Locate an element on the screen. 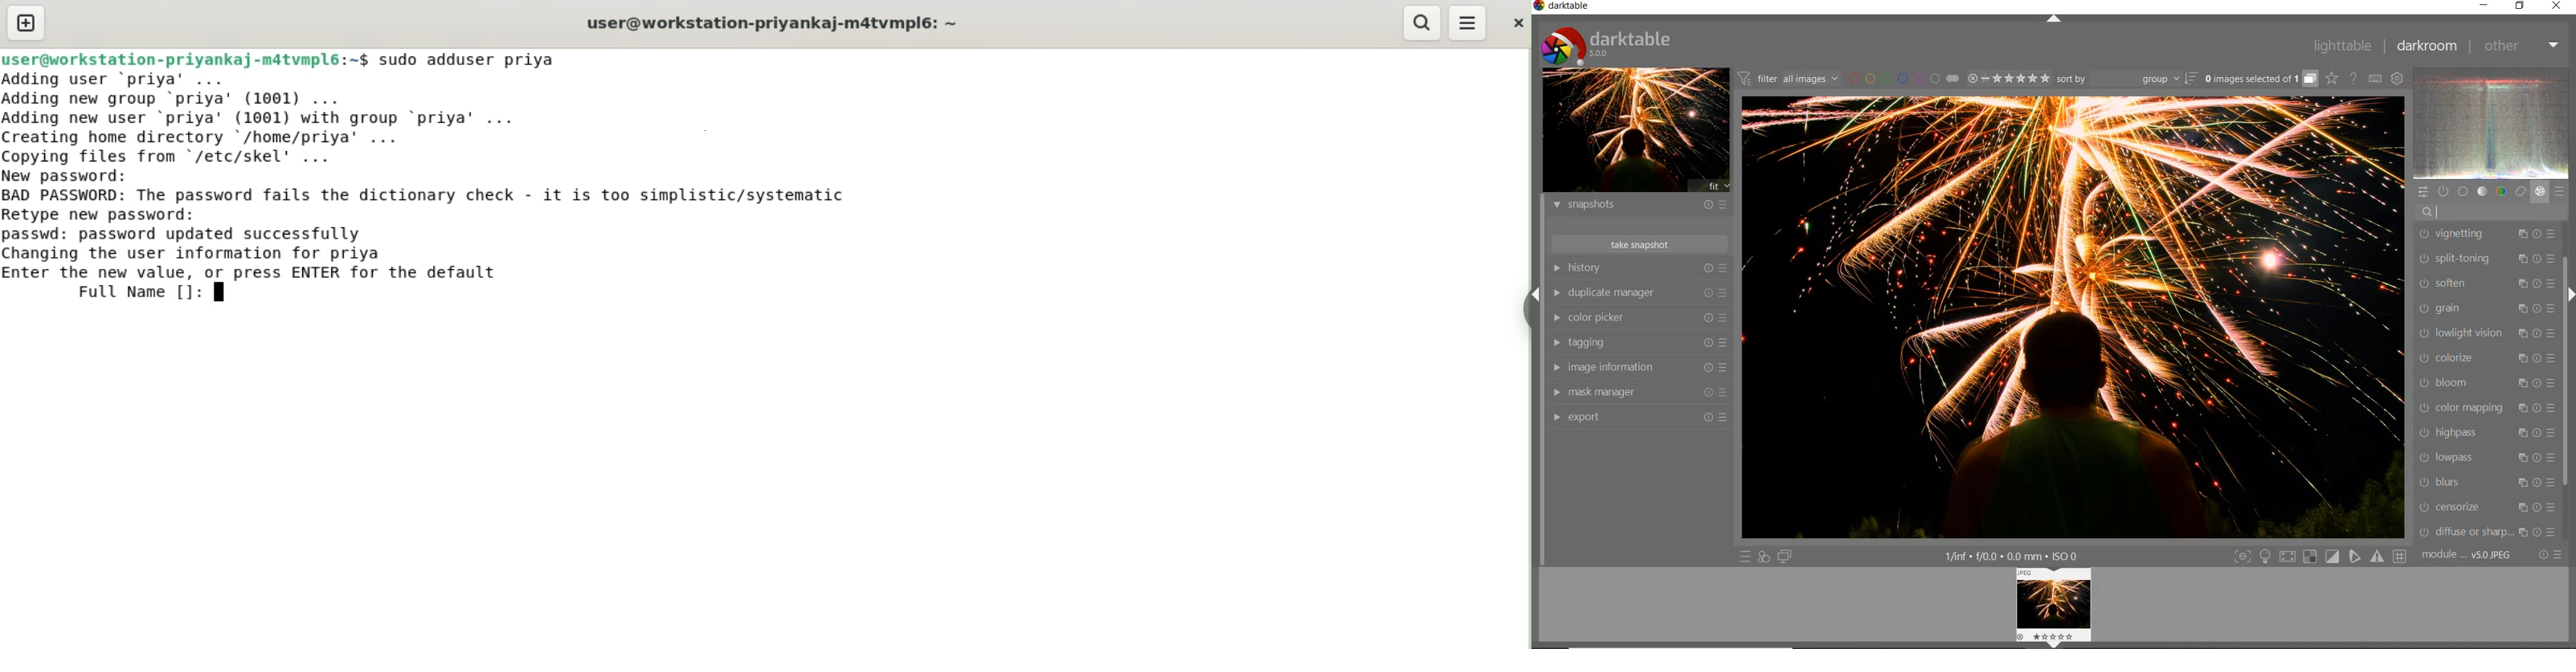  diffuse or sharpen is located at coordinates (2487, 532).